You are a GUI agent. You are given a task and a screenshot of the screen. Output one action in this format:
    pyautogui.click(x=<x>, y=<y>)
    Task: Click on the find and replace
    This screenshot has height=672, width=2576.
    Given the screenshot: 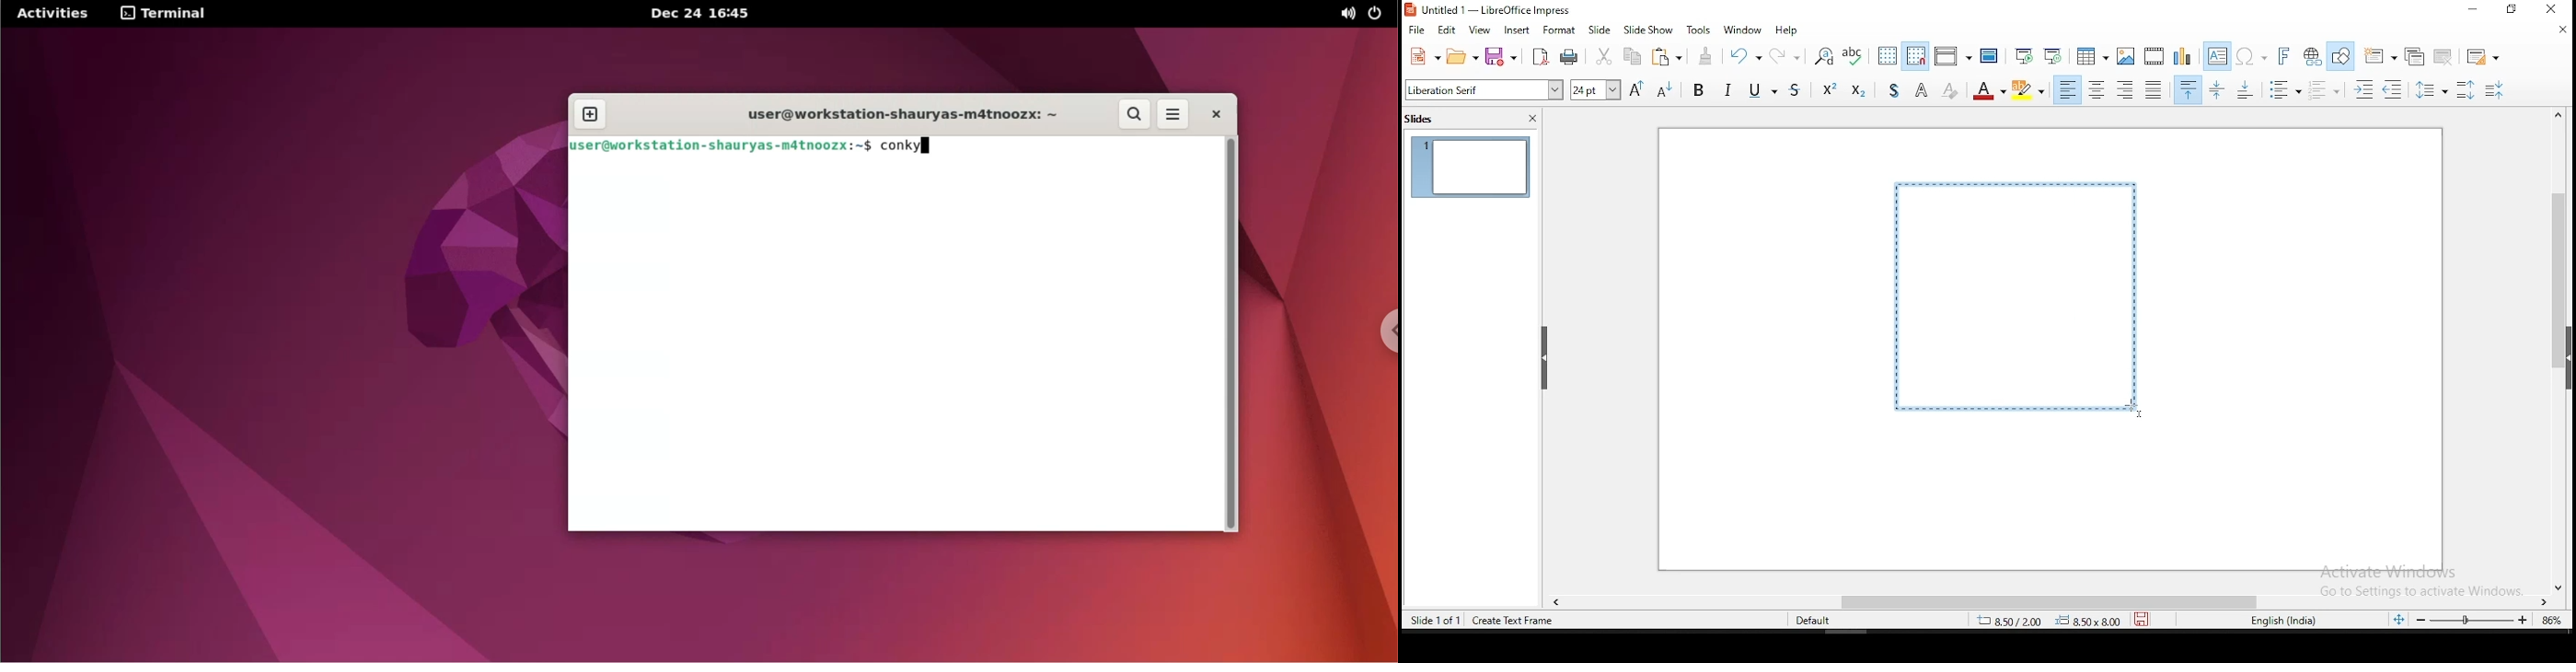 What is the action you would take?
    pyautogui.click(x=1825, y=56)
    